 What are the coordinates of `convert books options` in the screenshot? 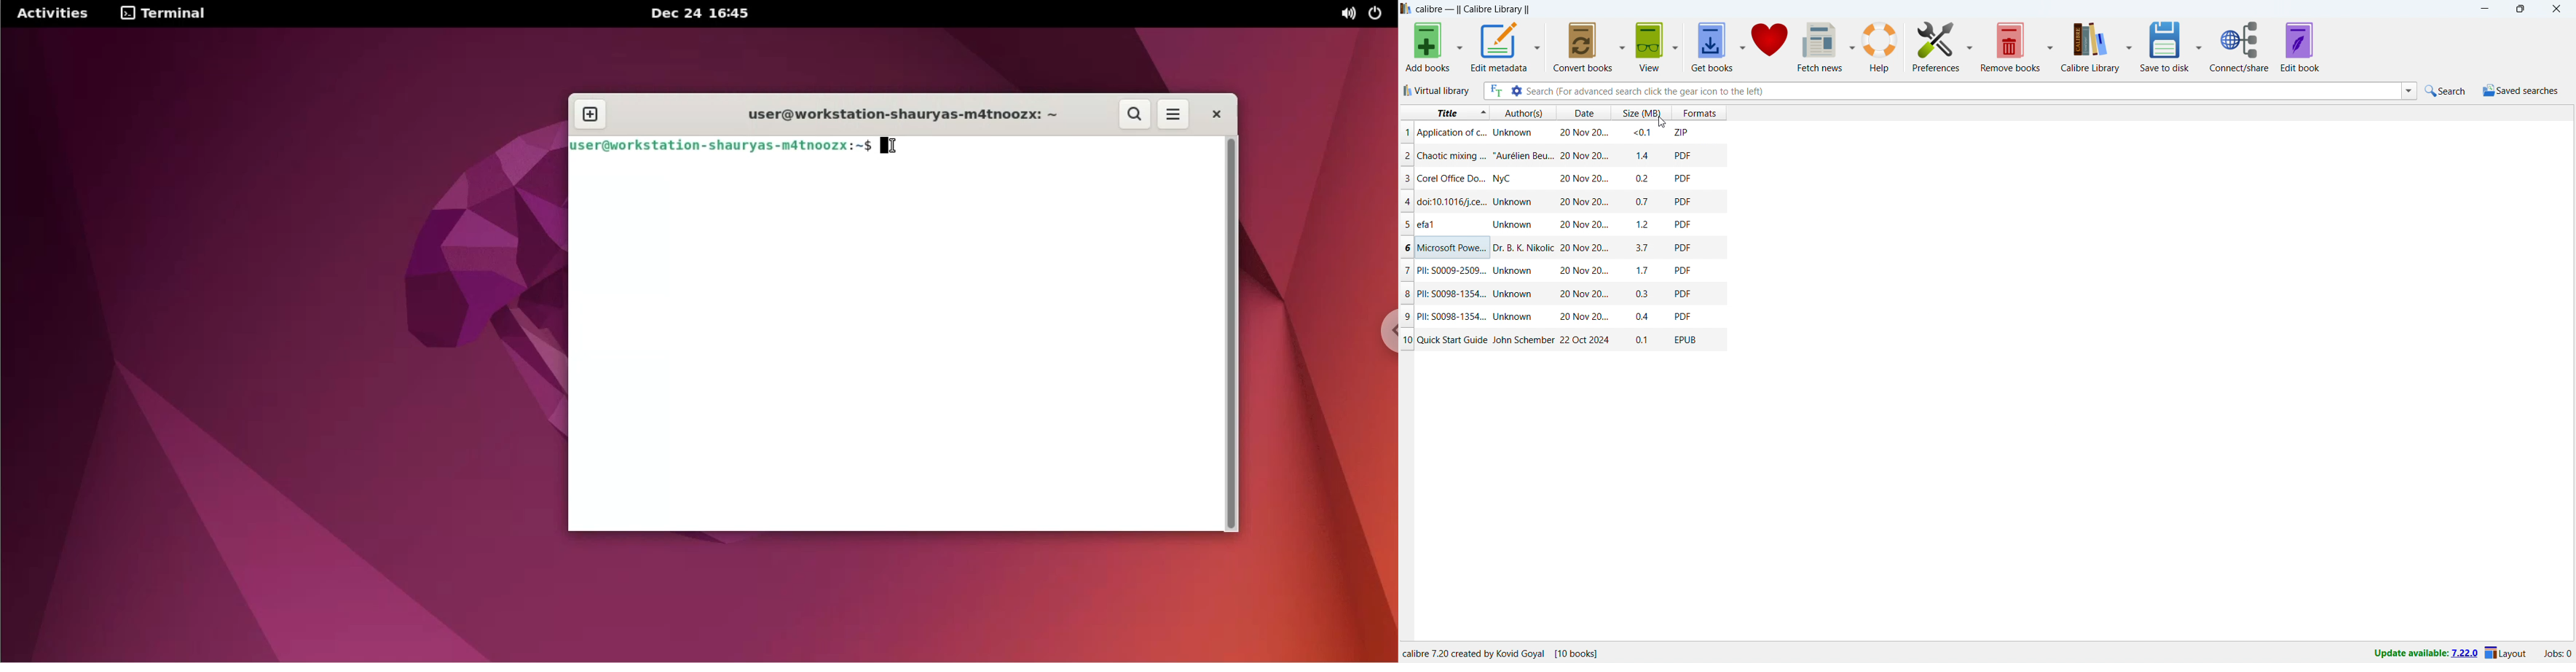 It's located at (1623, 46).